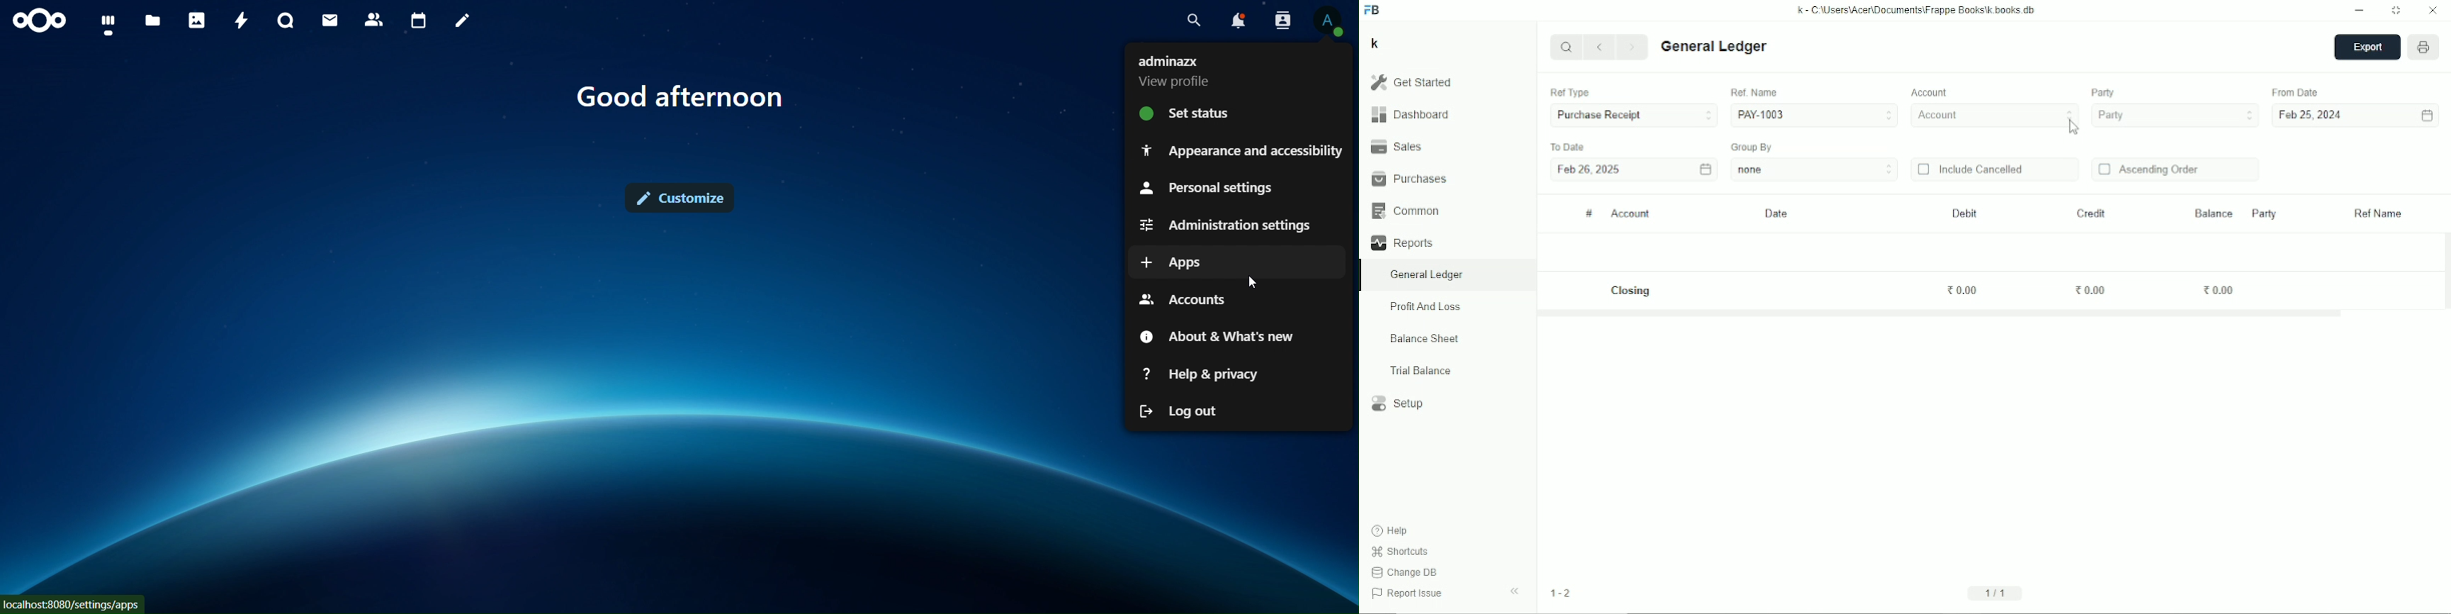 The image size is (2464, 616). I want to click on 0.00, so click(2219, 289).